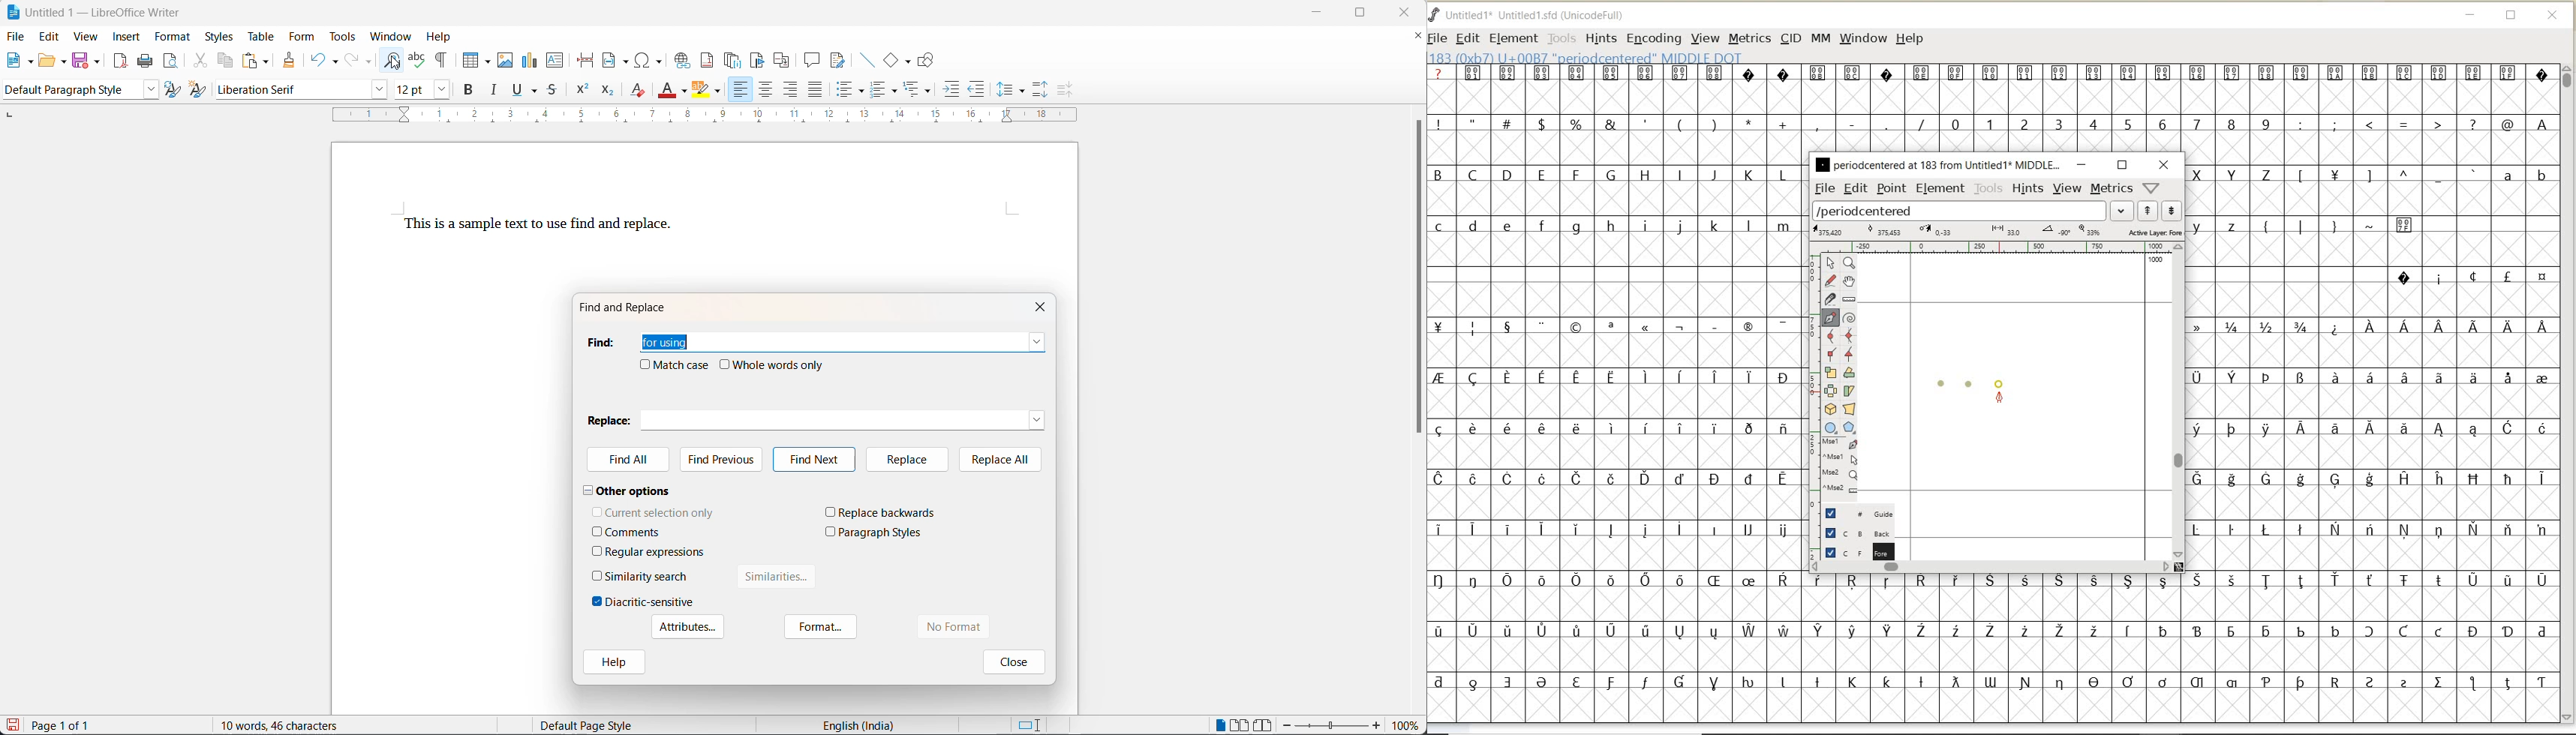 This screenshot has height=756, width=2576. I want to click on help/window, so click(2151, 188).